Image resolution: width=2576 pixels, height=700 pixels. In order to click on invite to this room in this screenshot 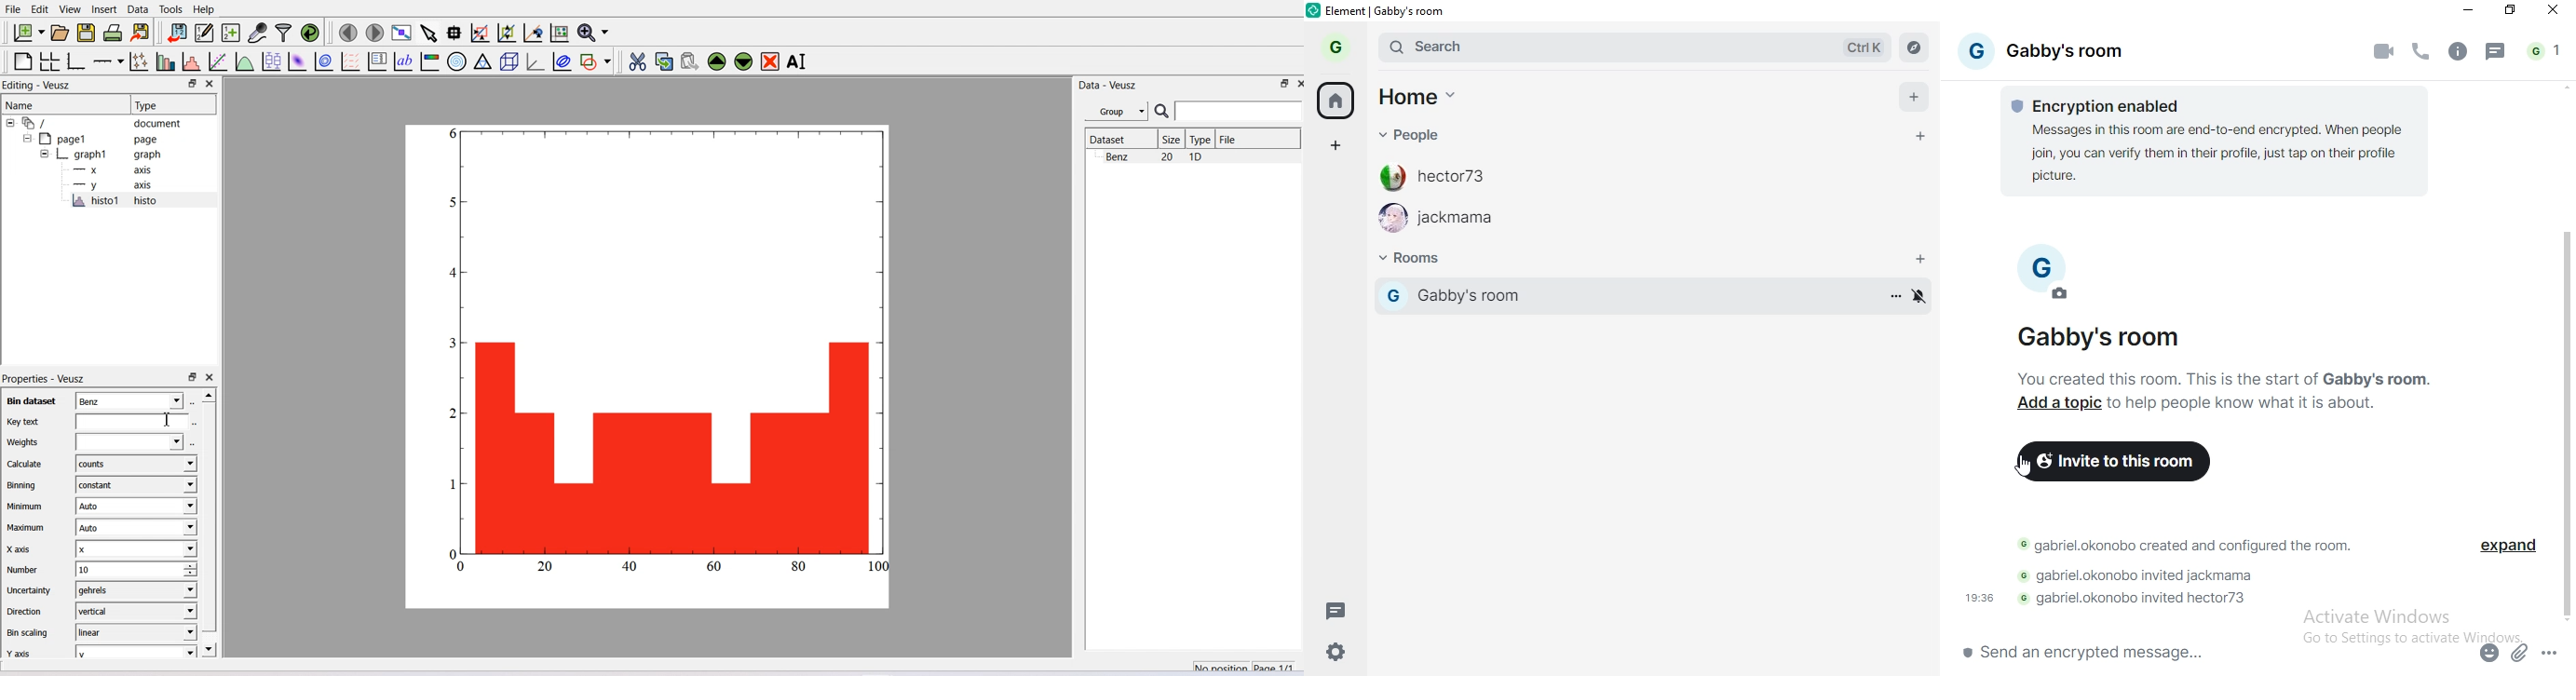, I will do `click(2113, 462)`.